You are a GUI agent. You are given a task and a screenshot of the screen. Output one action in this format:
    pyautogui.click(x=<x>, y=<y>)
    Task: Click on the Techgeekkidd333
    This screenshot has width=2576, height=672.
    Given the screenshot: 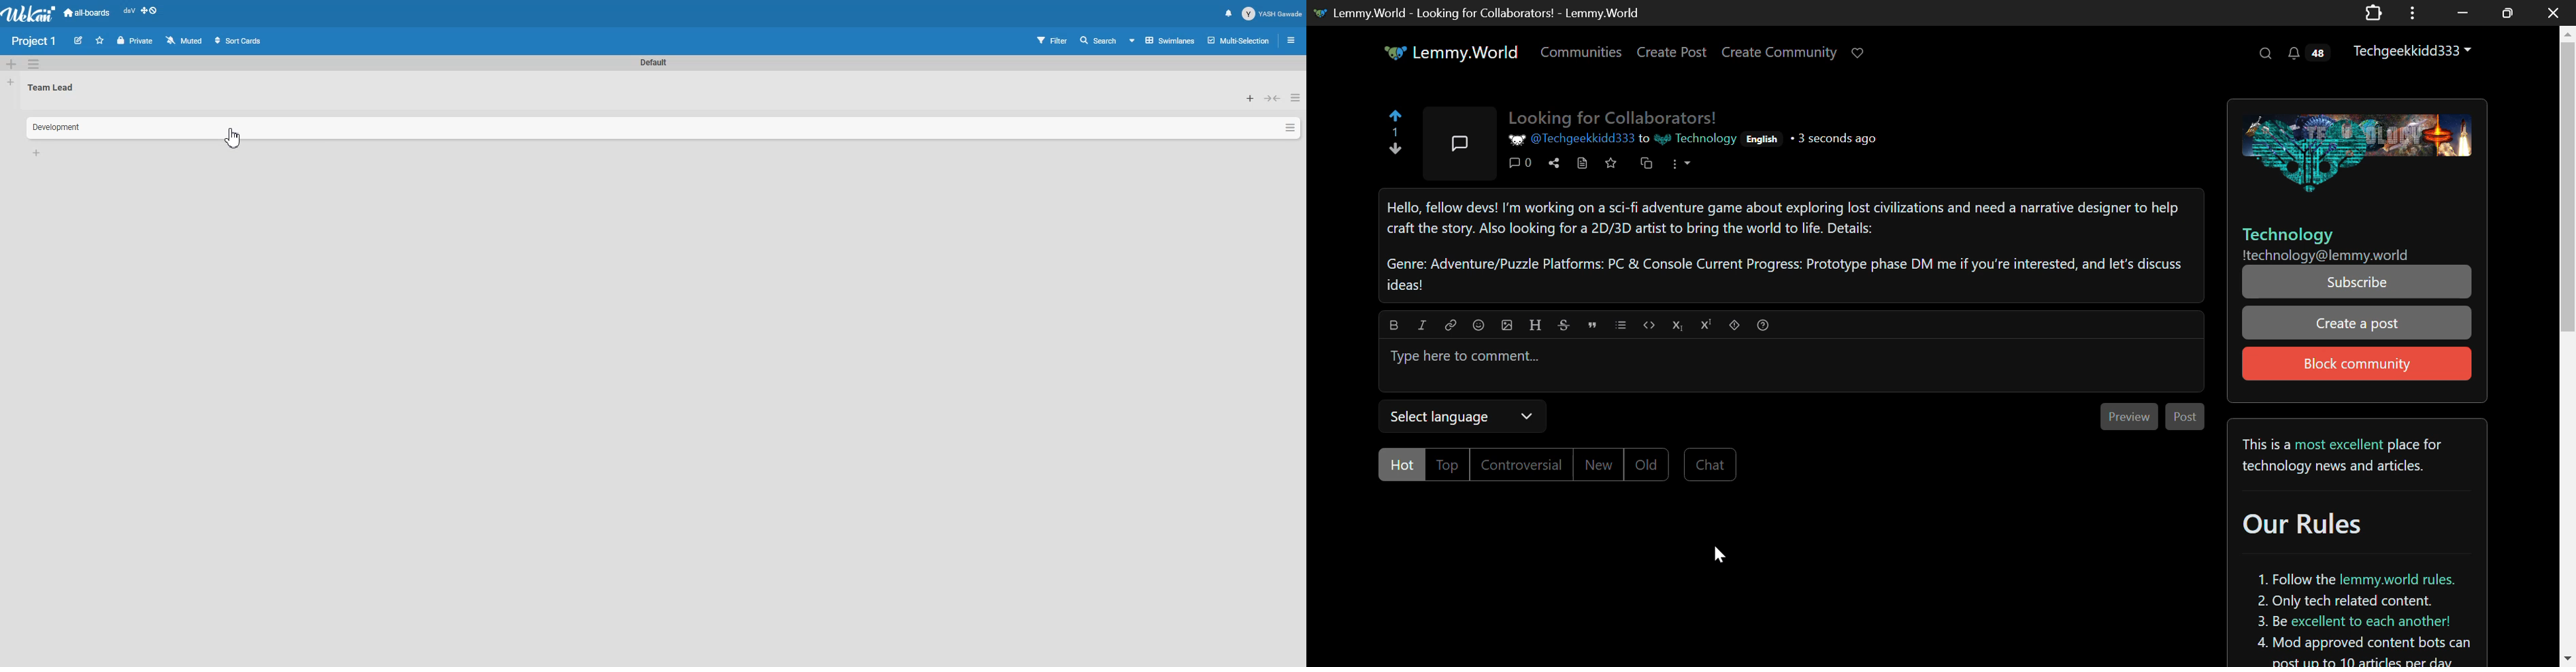 What is the action you would take?
    pyautogui.click(x=2414, y=51)
    